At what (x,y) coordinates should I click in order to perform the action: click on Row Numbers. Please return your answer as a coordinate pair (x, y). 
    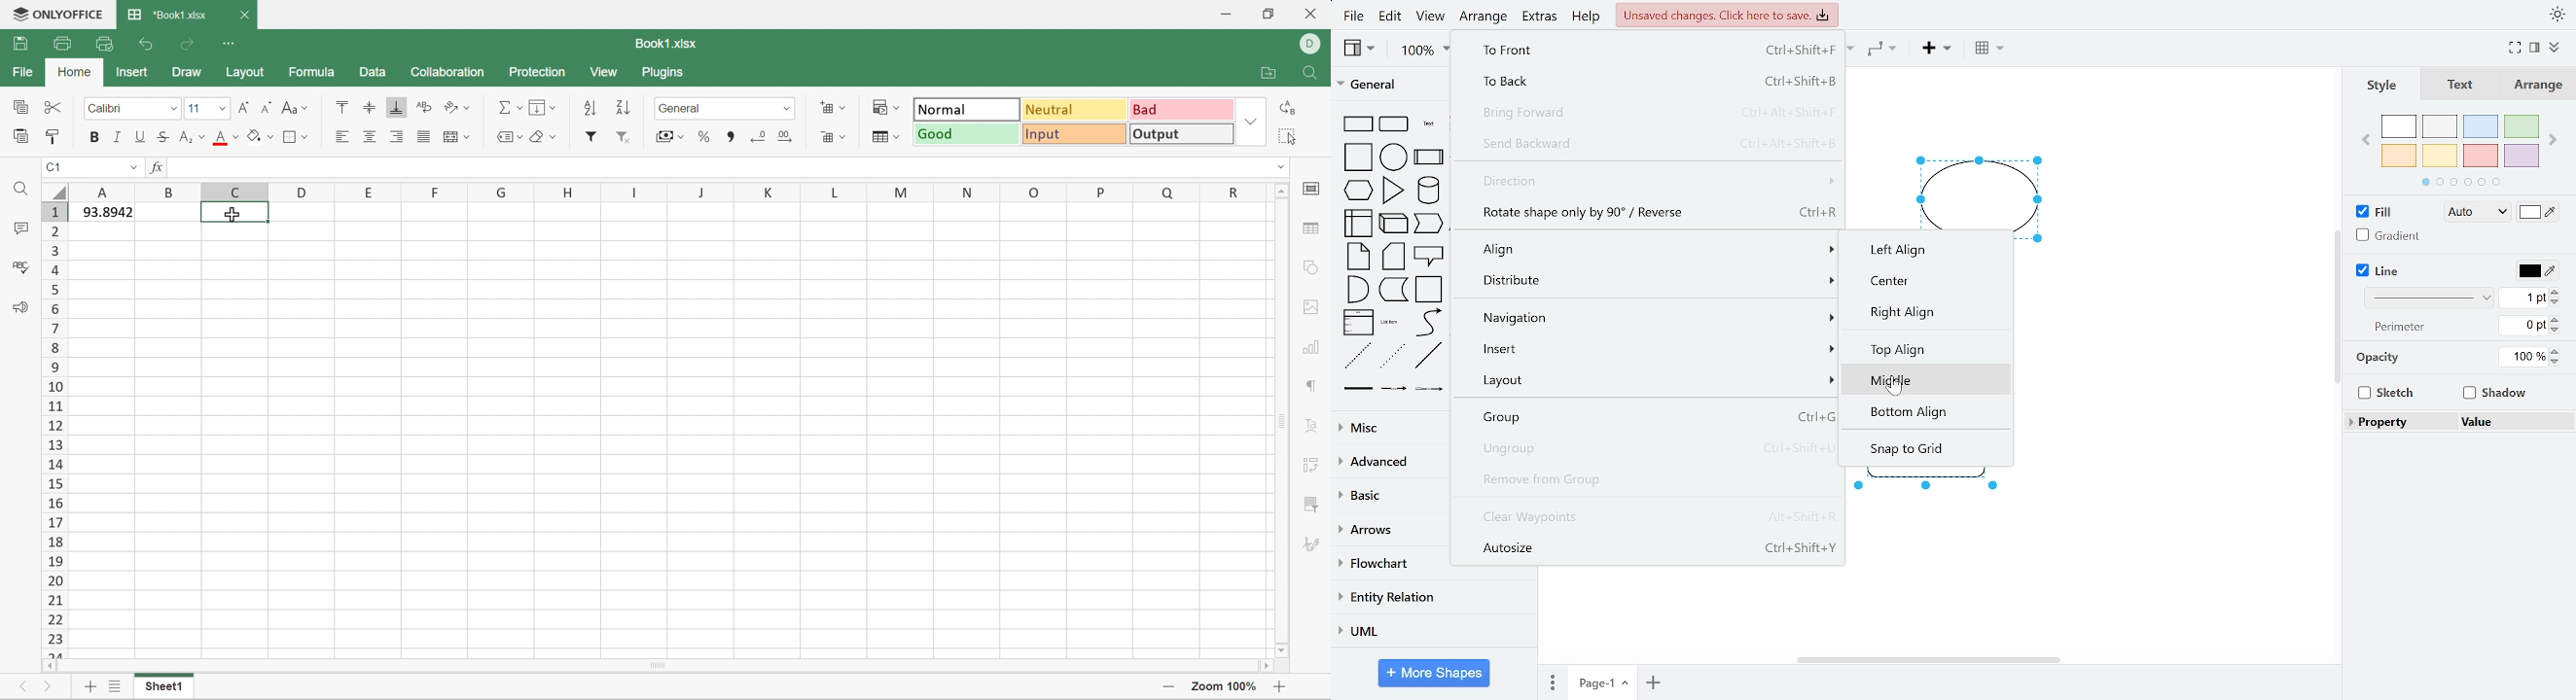
    Looking at the image, I should click on (55, 429).